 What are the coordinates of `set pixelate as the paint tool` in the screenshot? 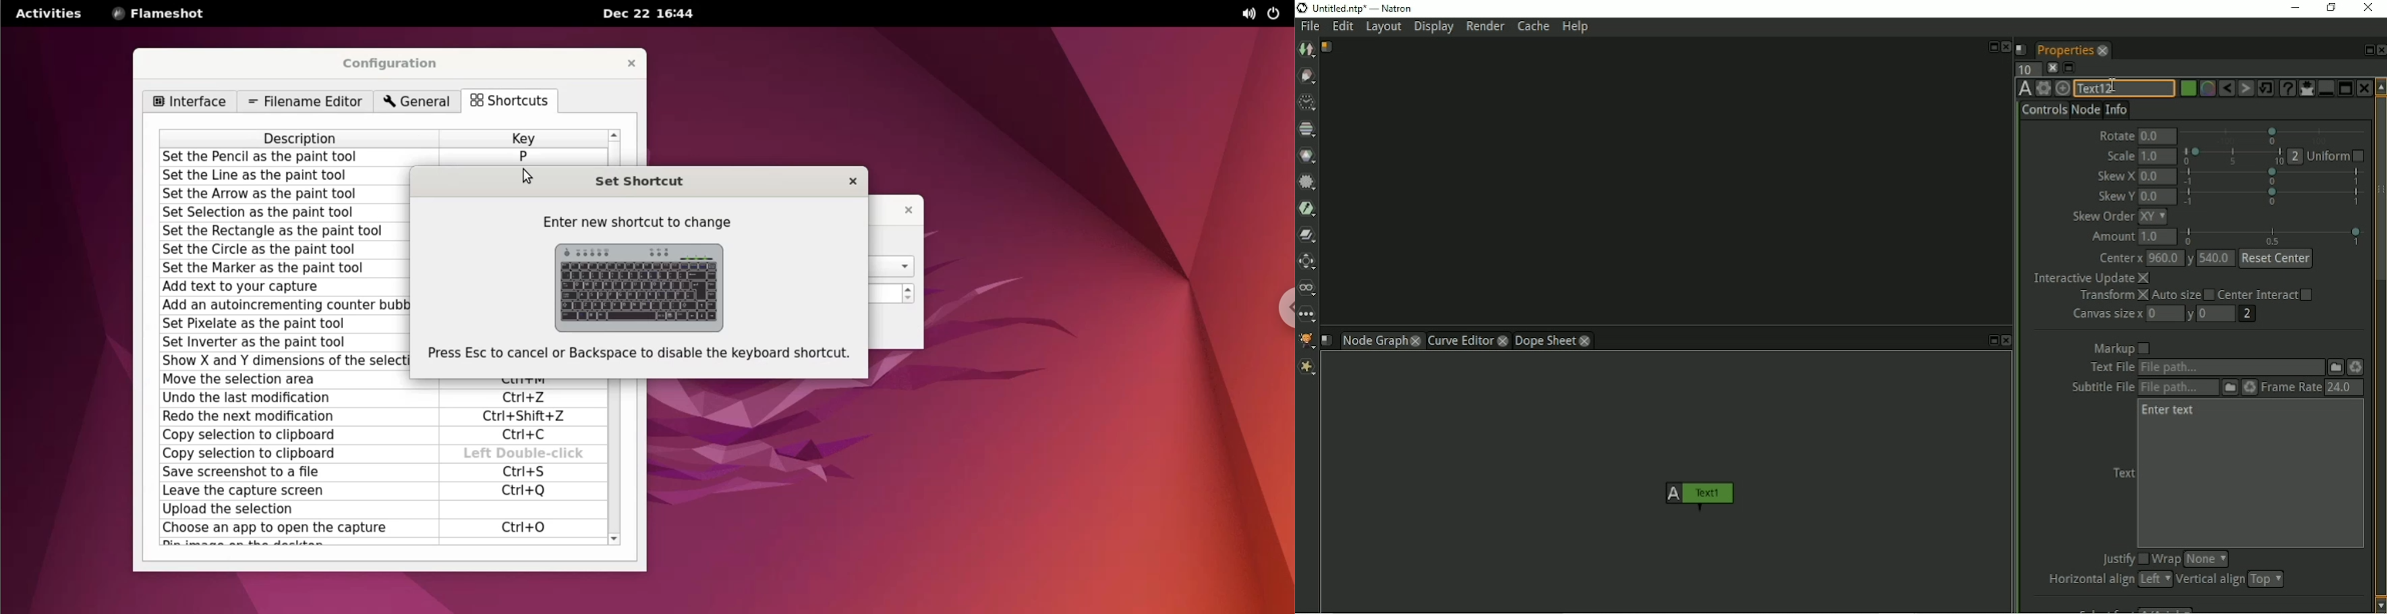 It's located at (284, 324).